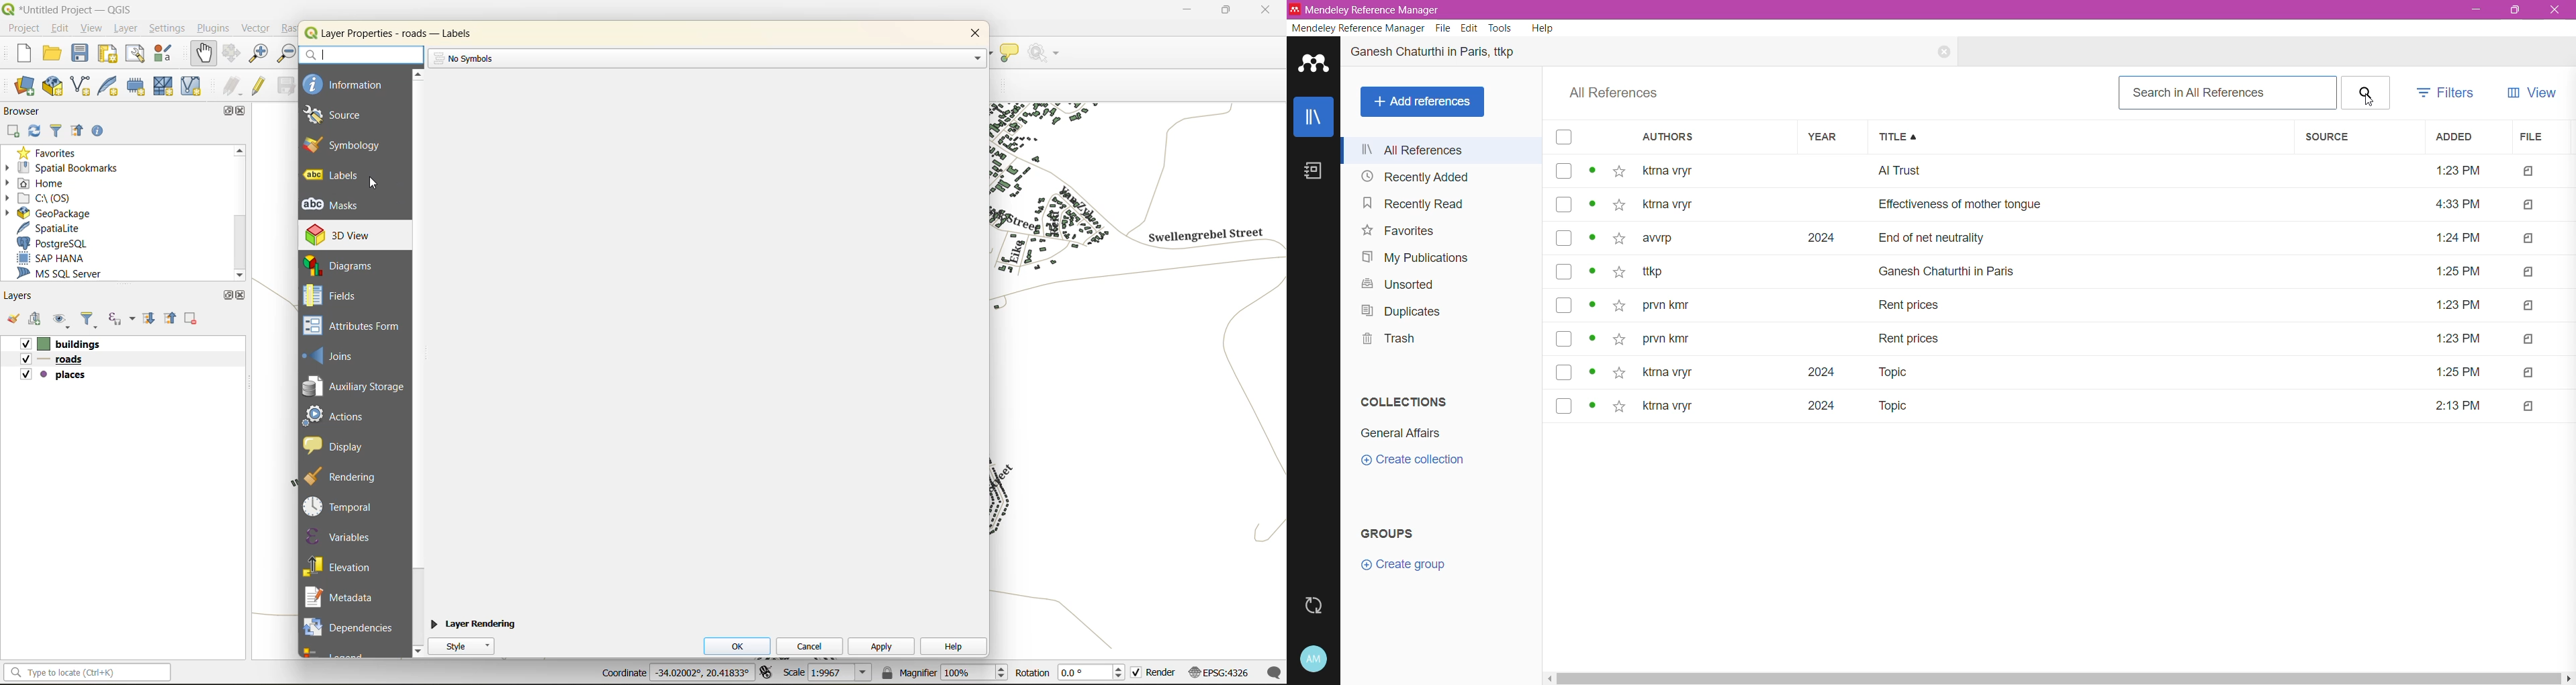 The height and width of the screenshot is (700, 2576). What do you see at coordinates (943, 672) in the screenshot?
I see `magnifier` at bounding box center [943, 672].